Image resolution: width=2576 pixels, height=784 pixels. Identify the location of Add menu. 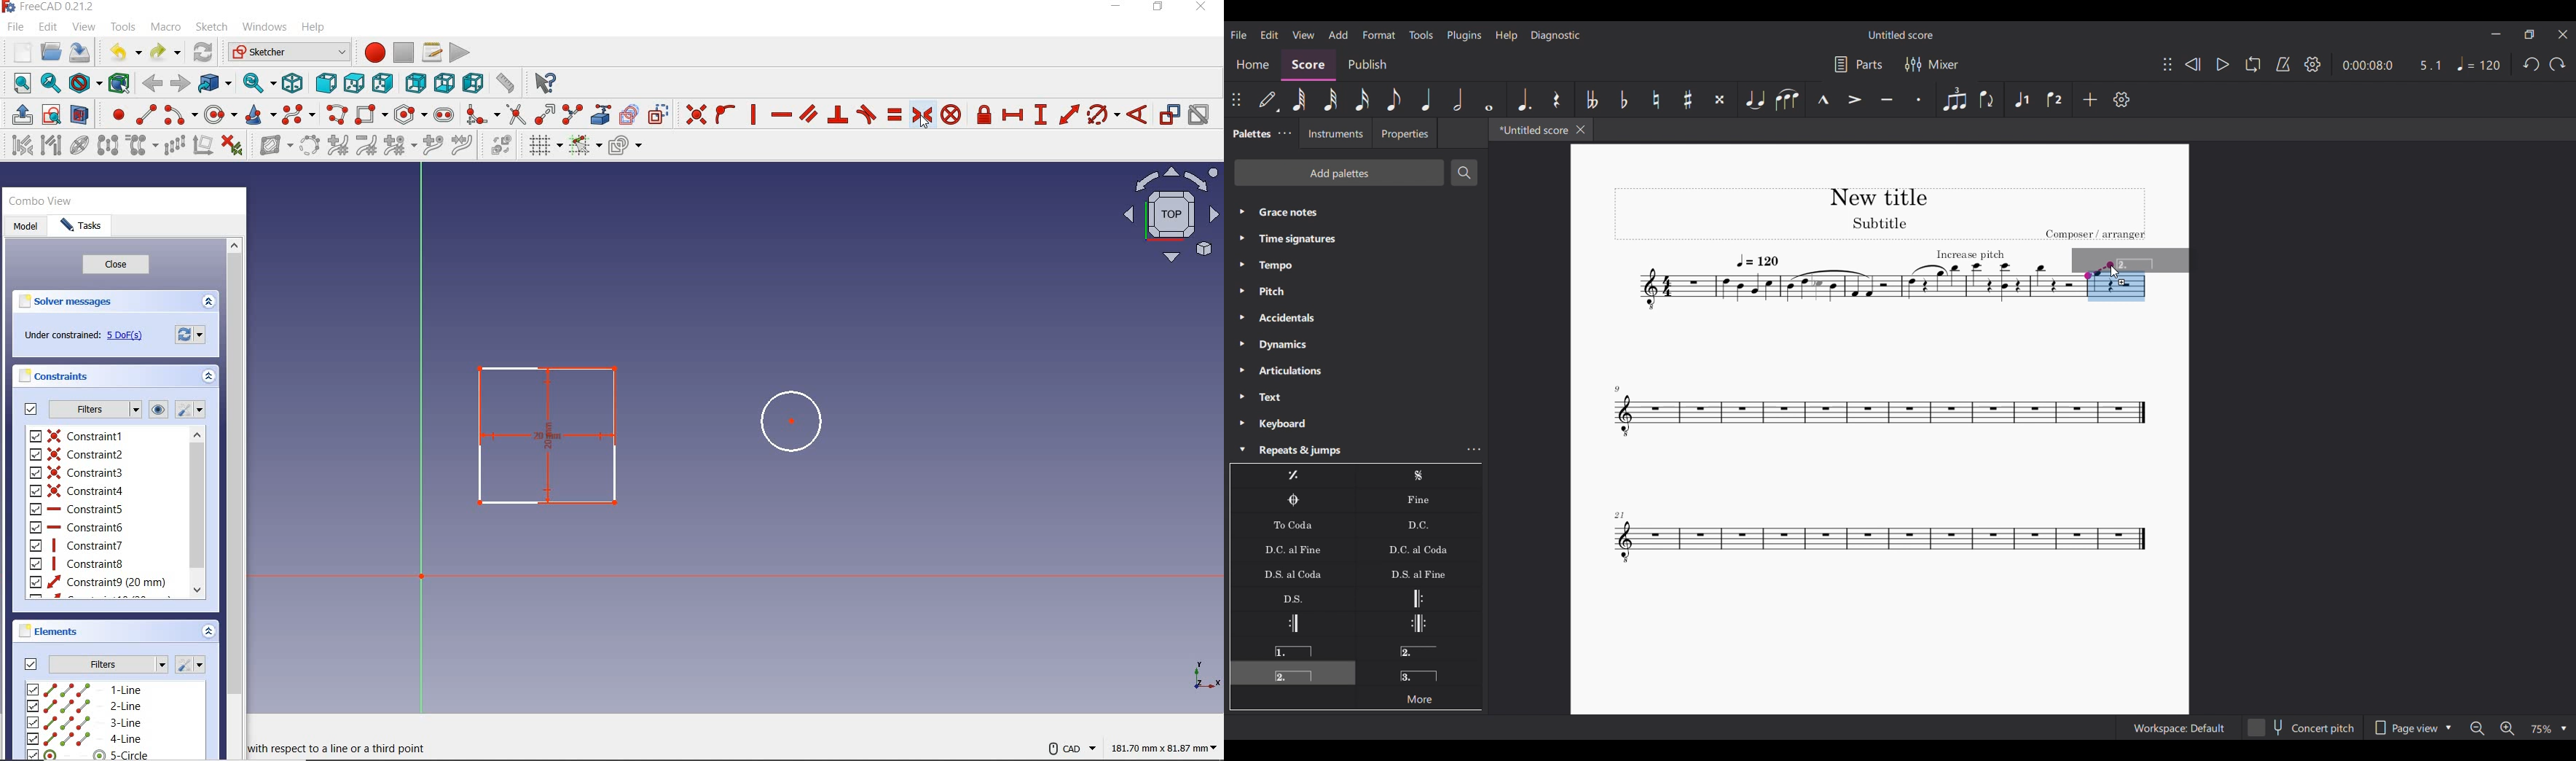
(1339, 35).